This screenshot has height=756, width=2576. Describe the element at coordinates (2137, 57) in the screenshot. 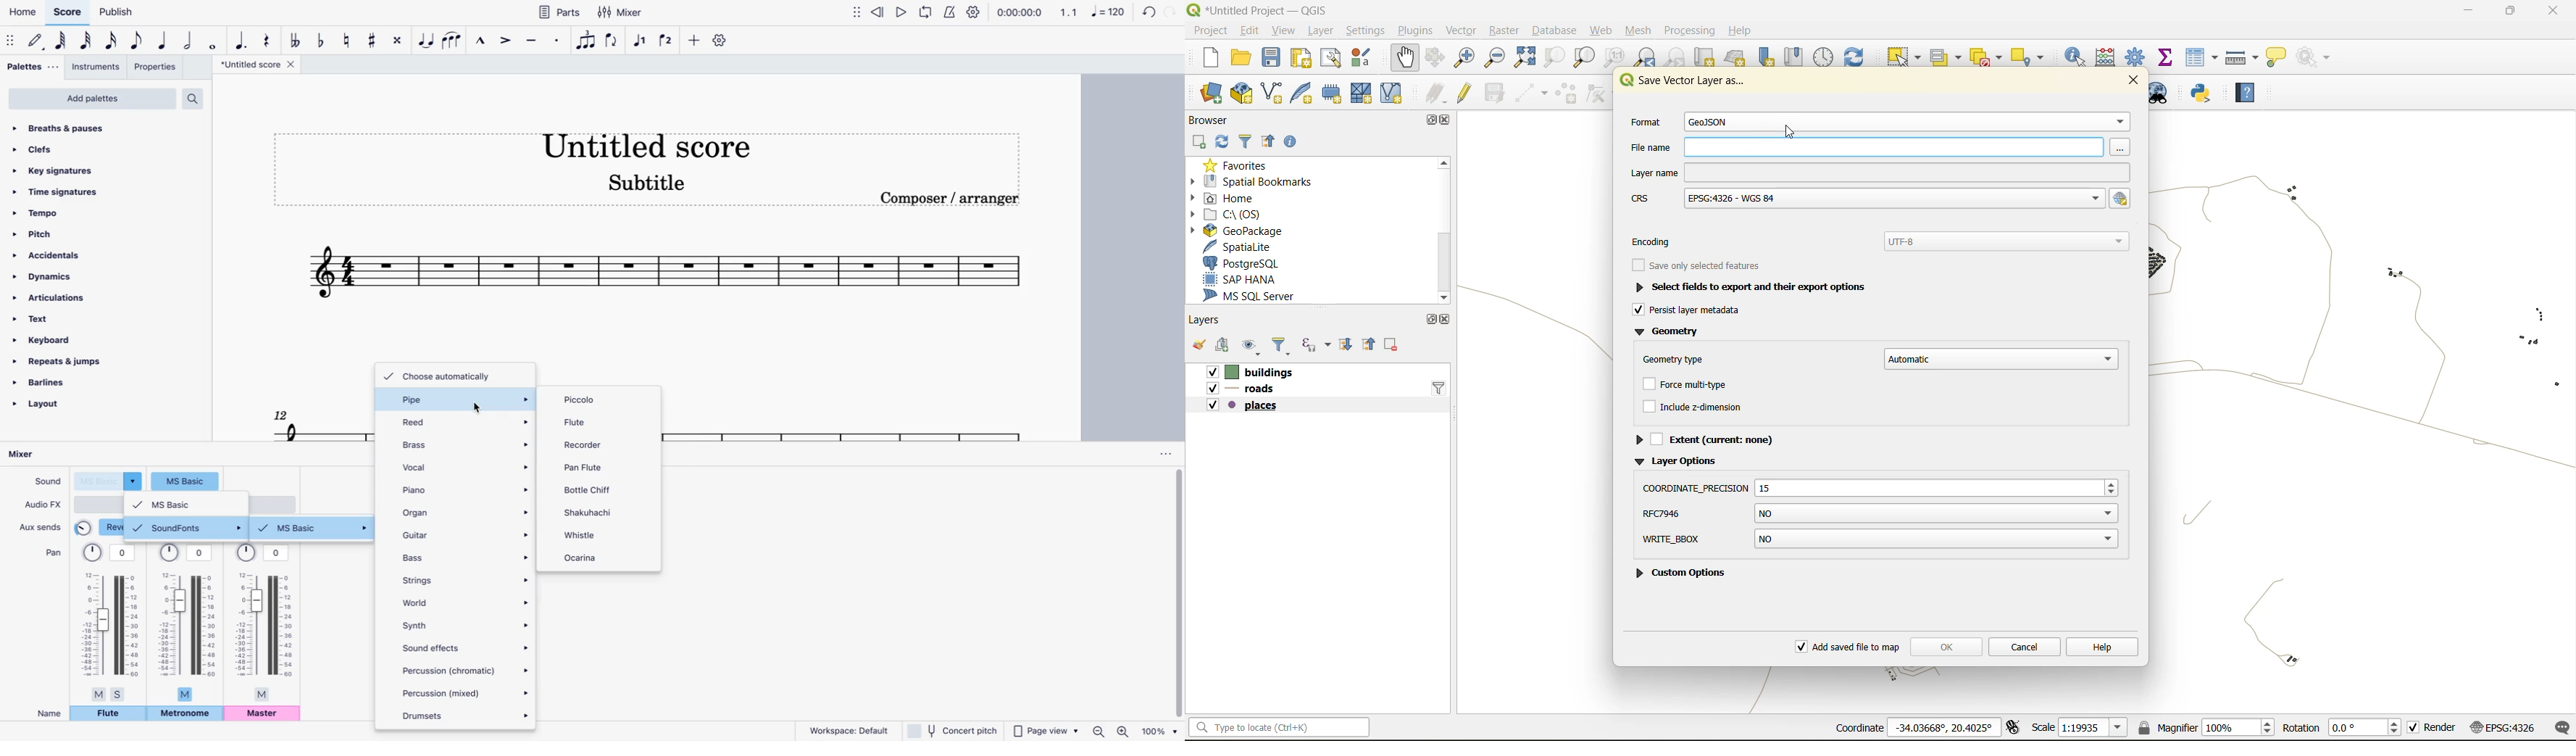

I see `toolbox` at that location.